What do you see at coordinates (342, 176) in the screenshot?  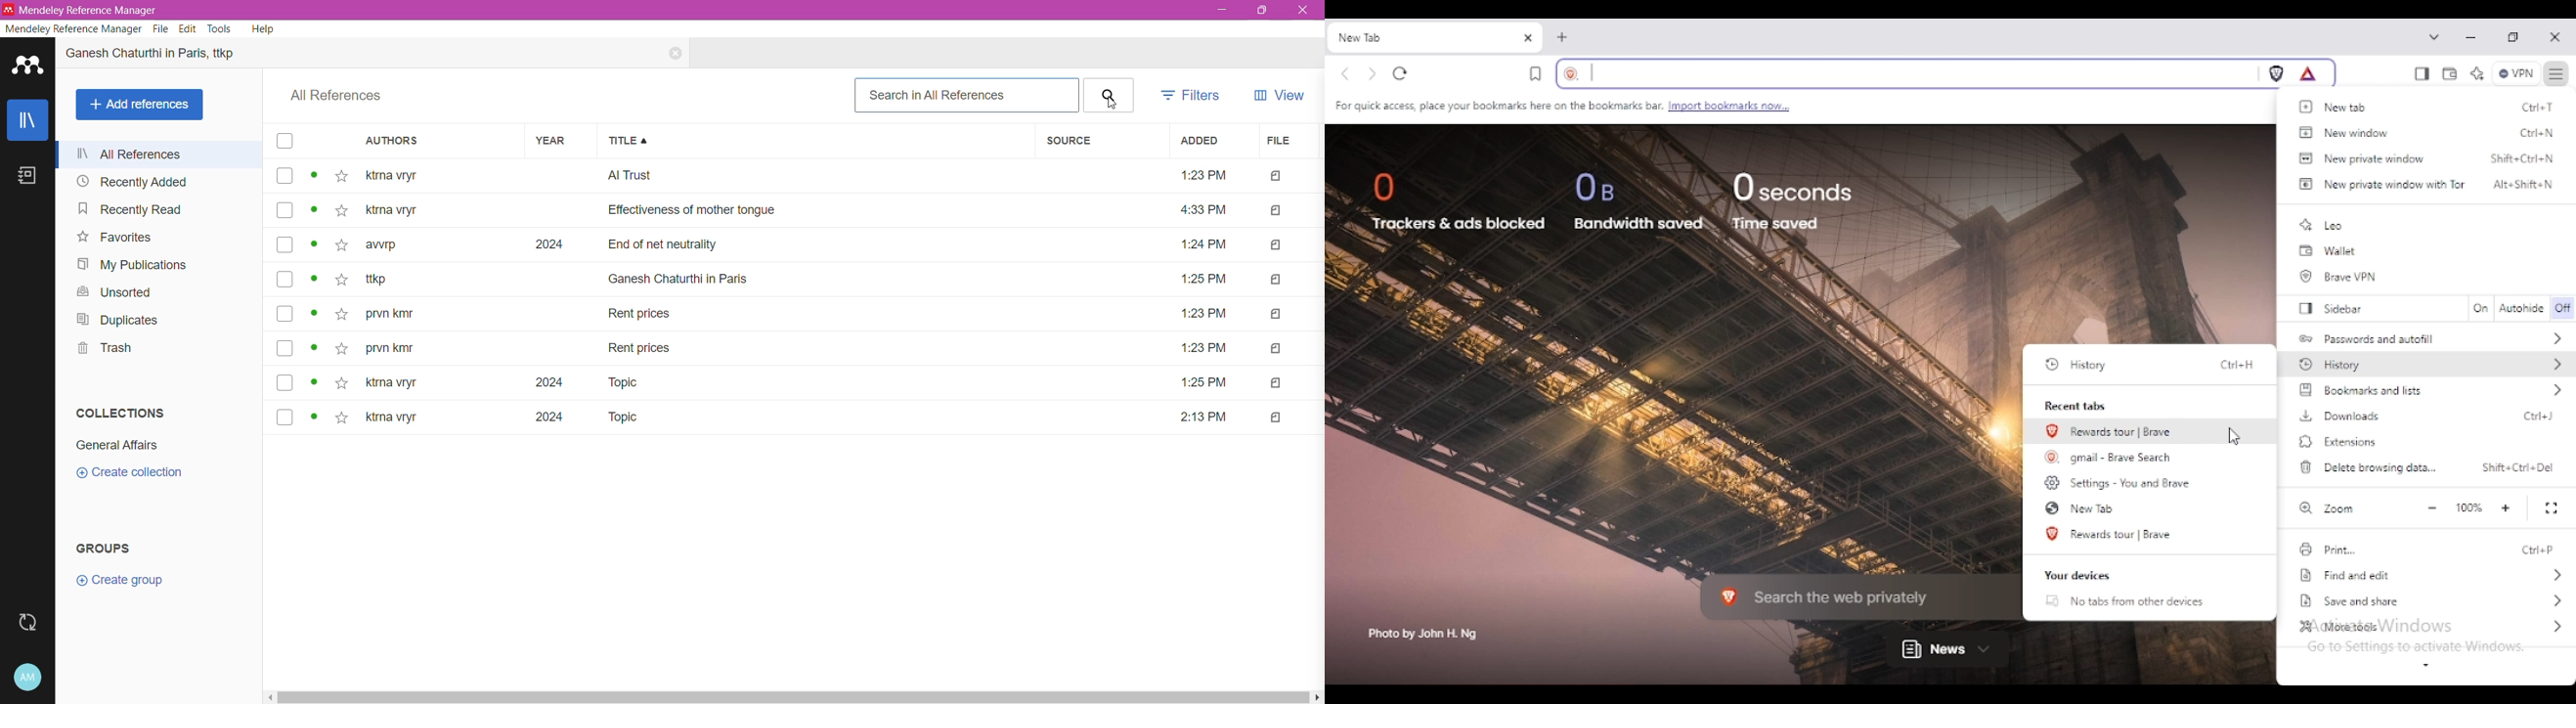 I see `add to favorites` at bounding box center [342, 176].